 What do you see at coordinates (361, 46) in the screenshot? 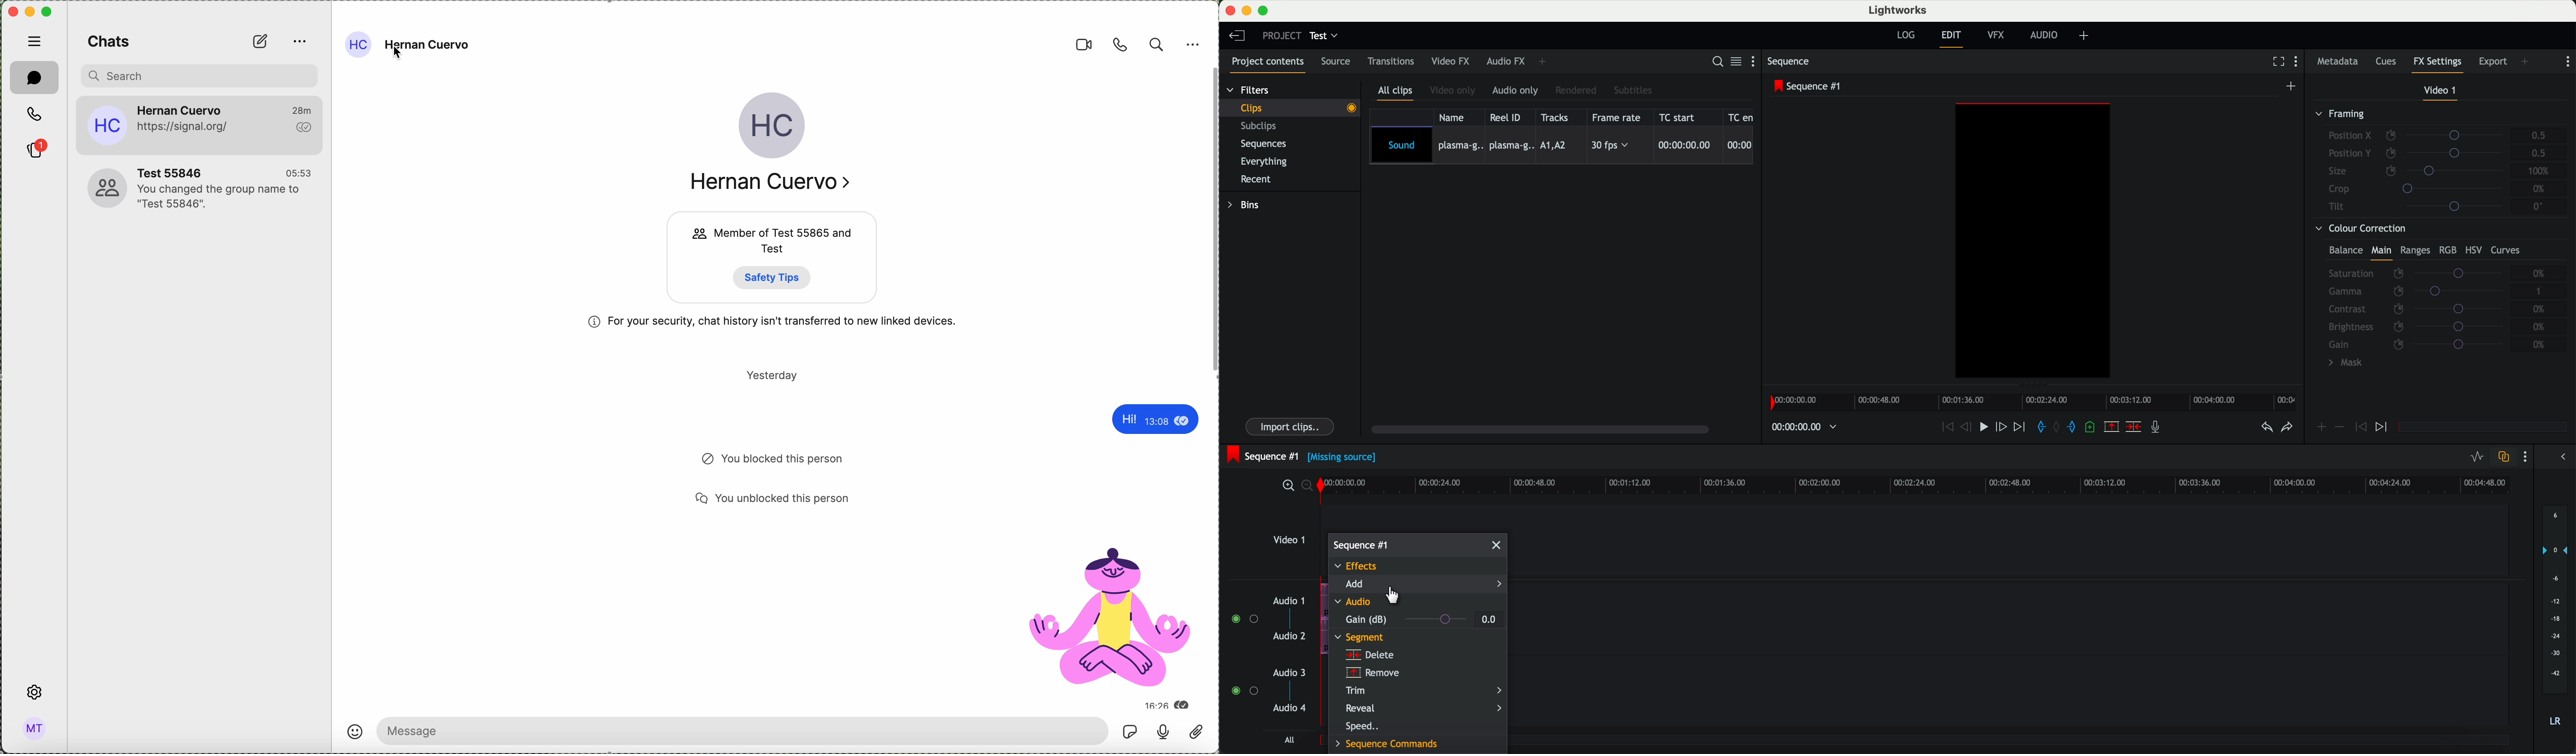
I see `profile` at bounding box center [361, 46].